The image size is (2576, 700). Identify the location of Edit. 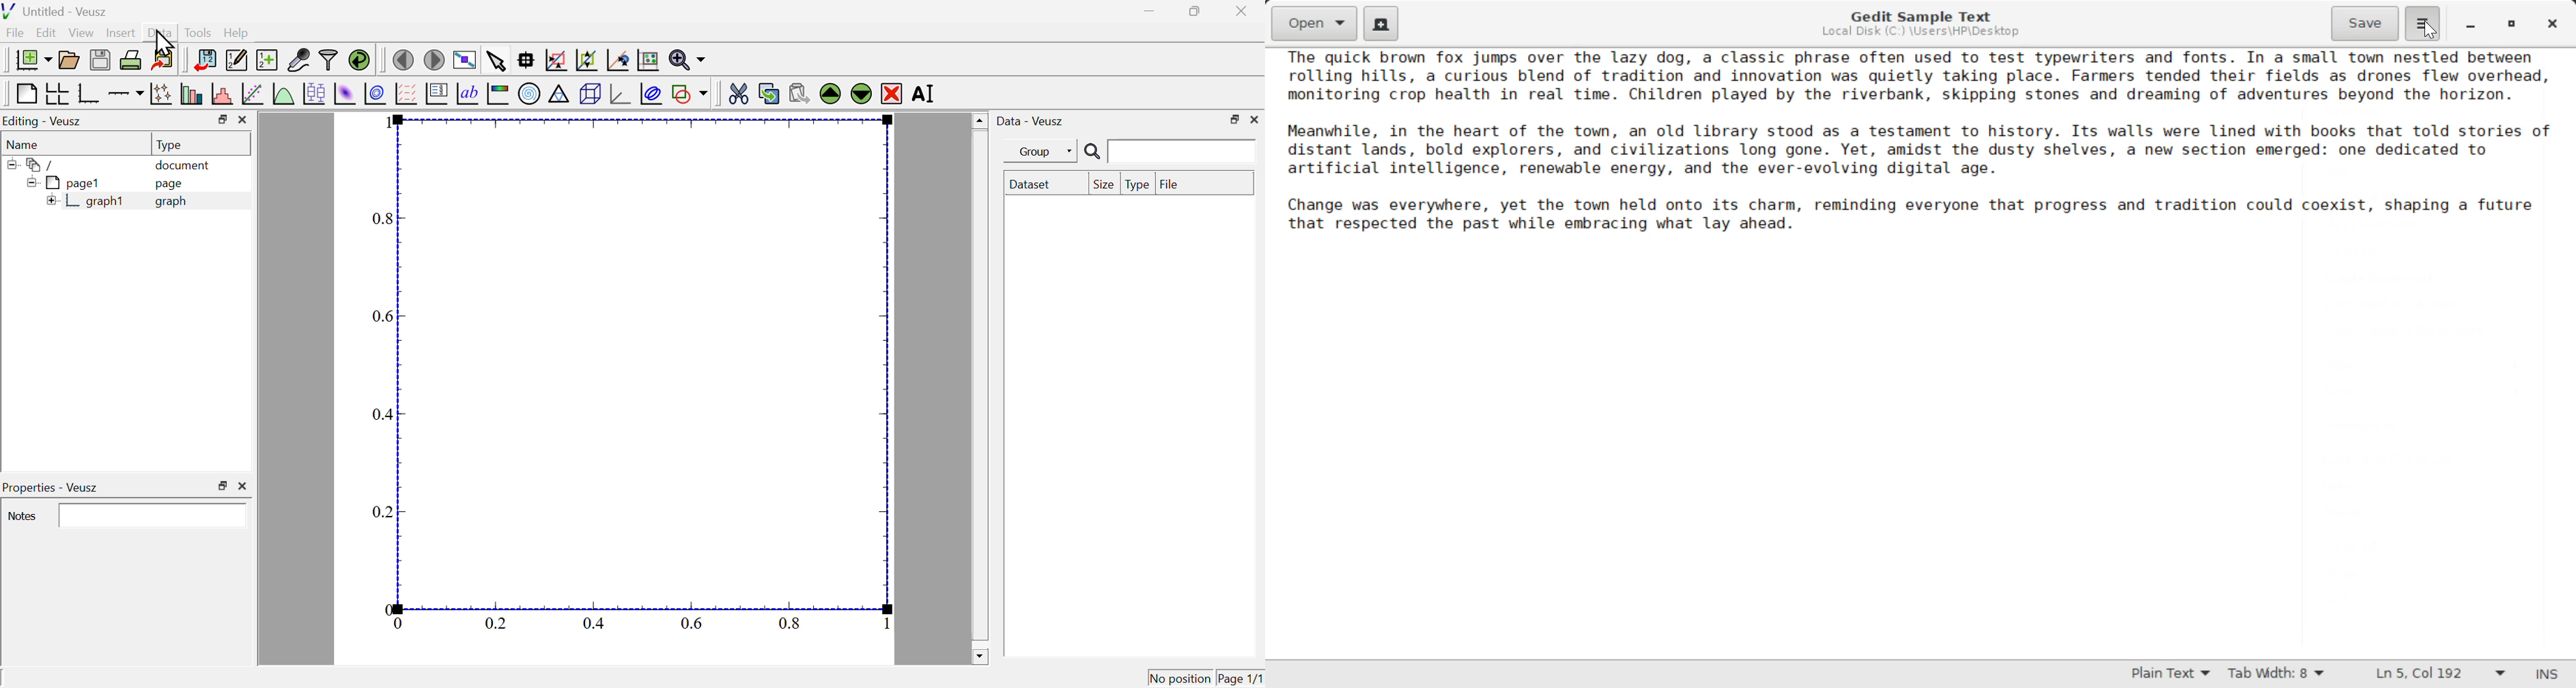
(47, 34).